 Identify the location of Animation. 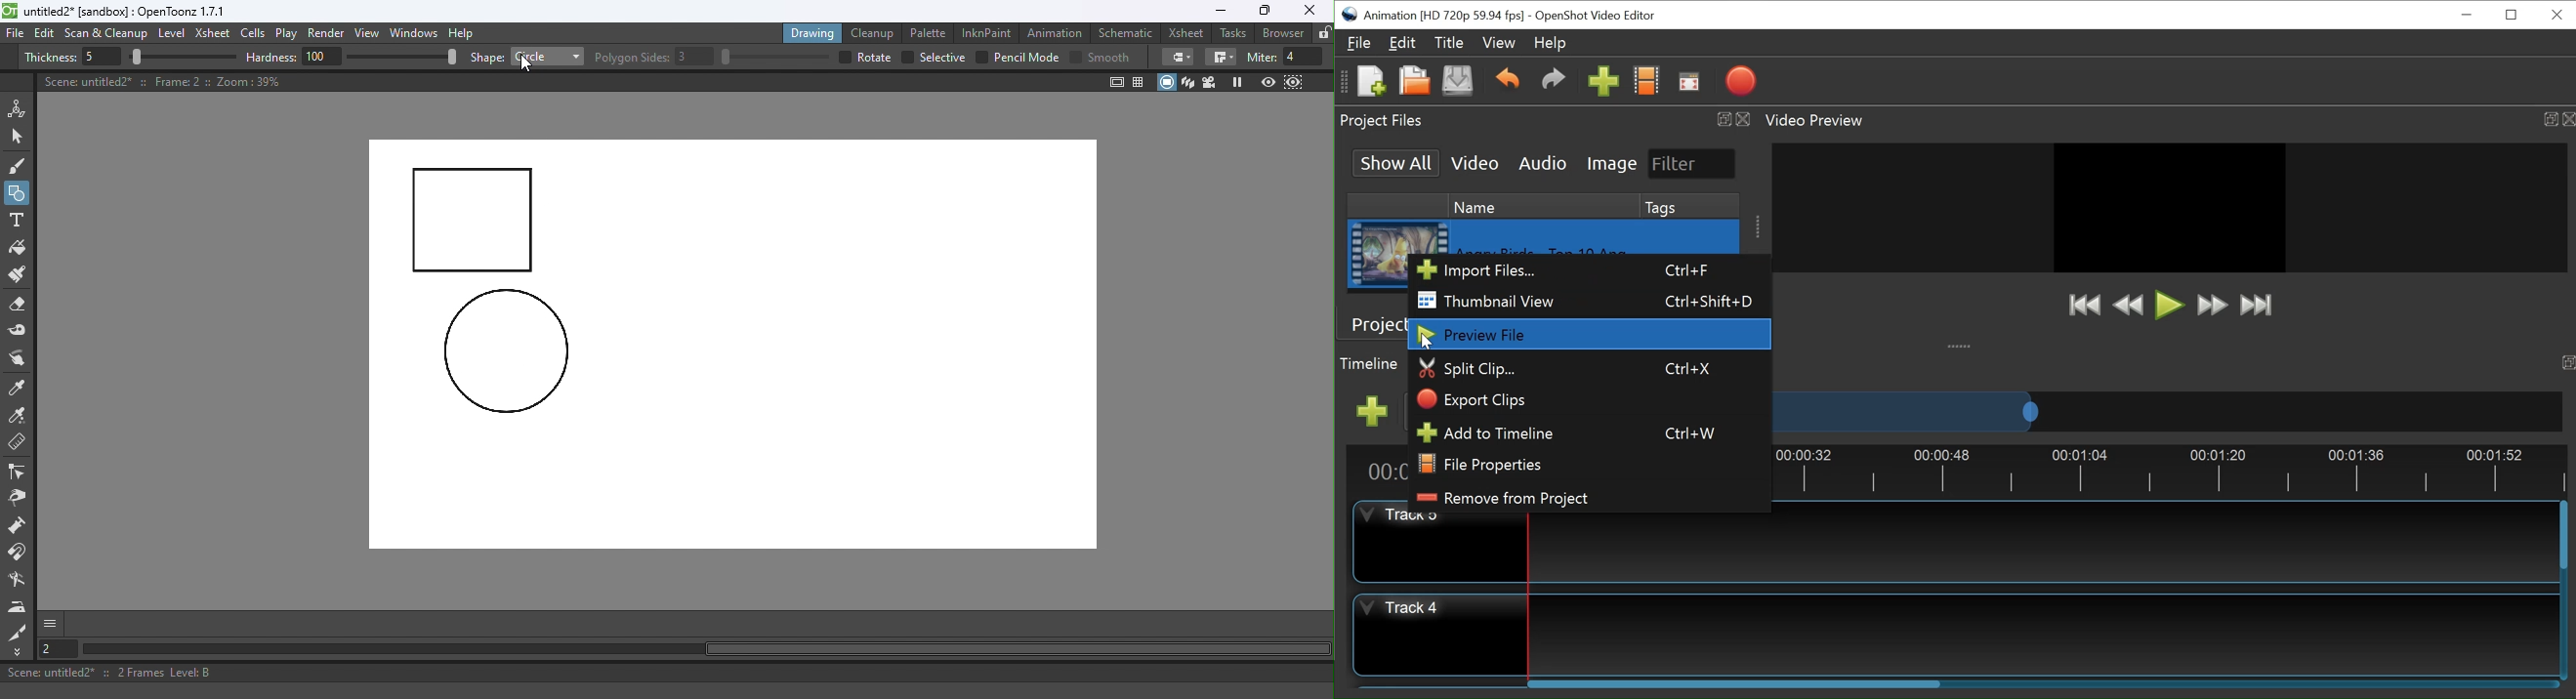
(1058, 31).